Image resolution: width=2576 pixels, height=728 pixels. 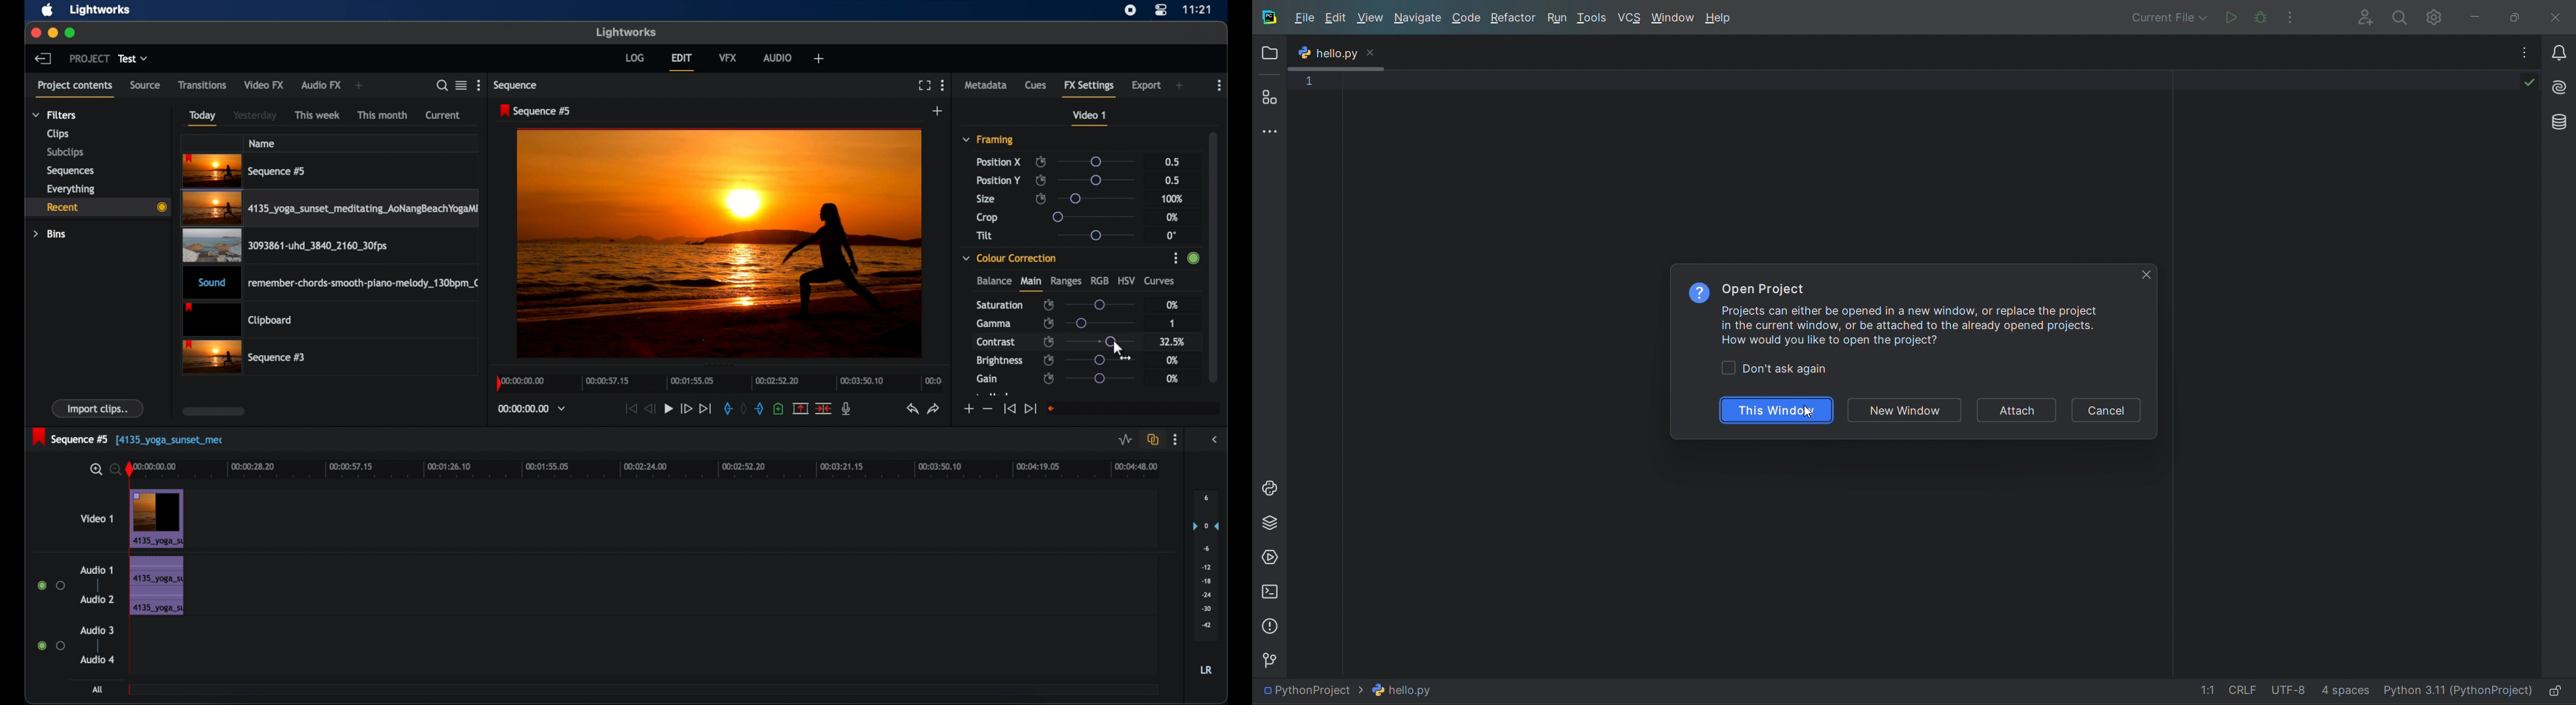 I want to click on video clip, so click(x=158, y=519).